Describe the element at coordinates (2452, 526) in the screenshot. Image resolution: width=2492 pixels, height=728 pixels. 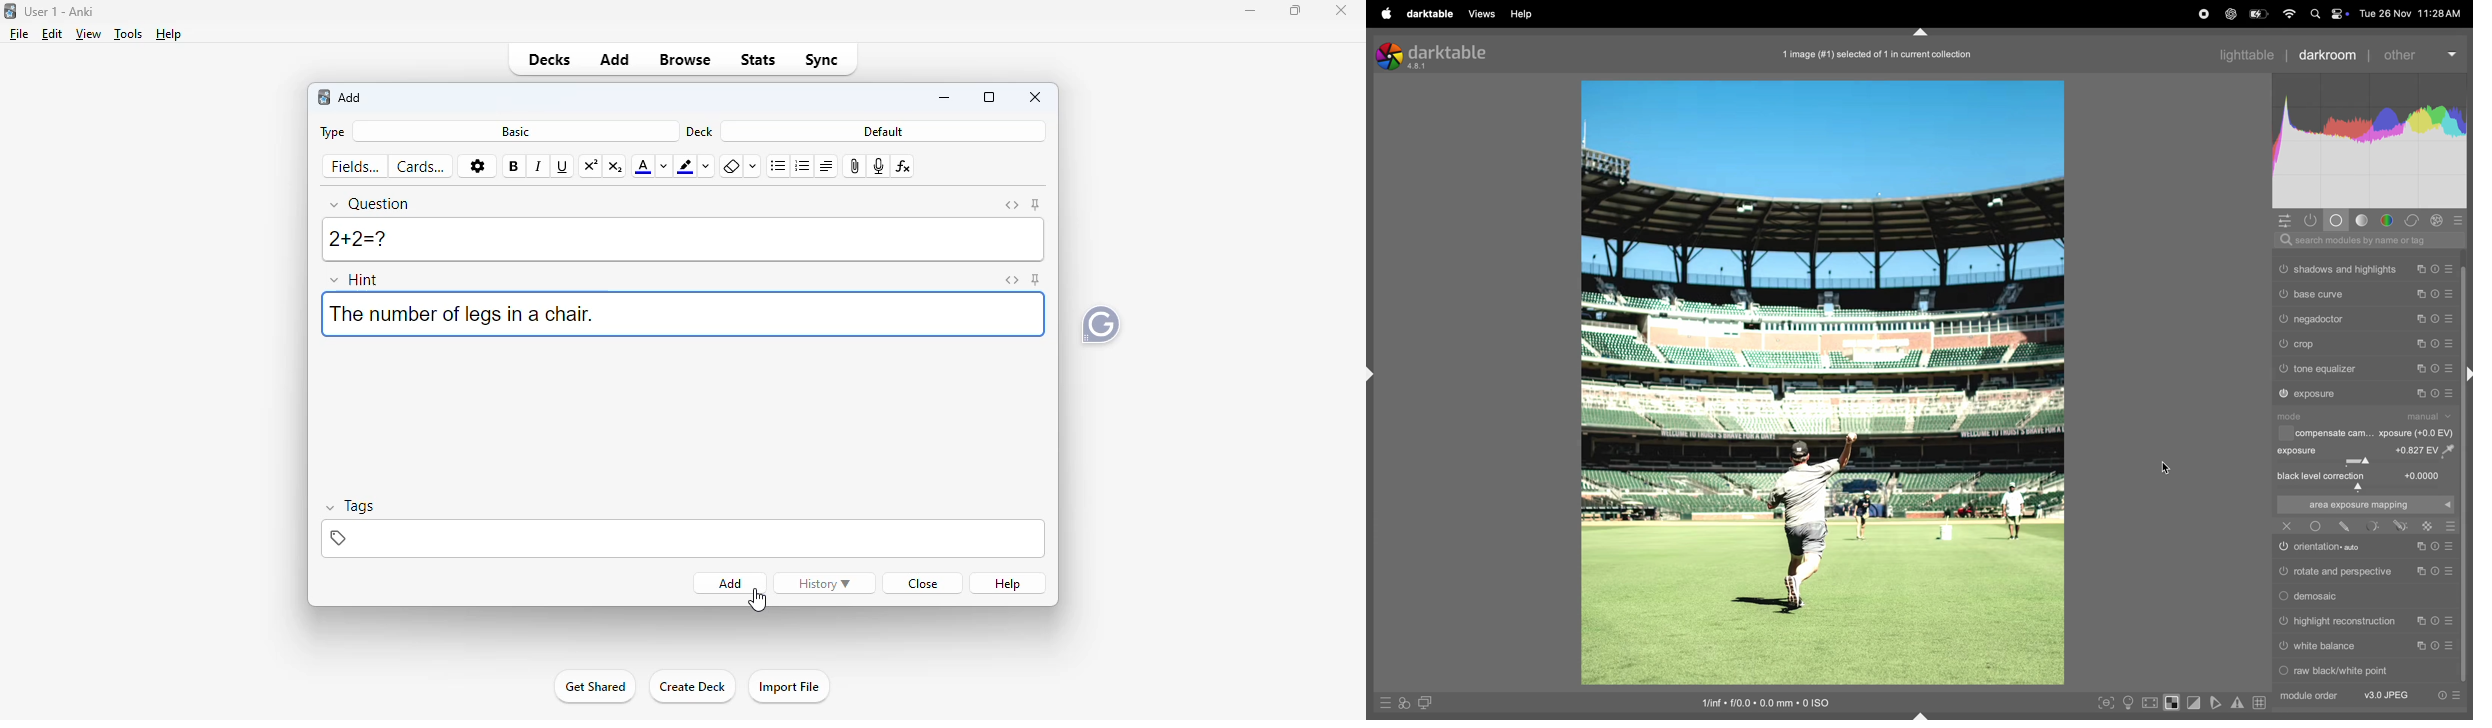
I see `Preset` at that location.